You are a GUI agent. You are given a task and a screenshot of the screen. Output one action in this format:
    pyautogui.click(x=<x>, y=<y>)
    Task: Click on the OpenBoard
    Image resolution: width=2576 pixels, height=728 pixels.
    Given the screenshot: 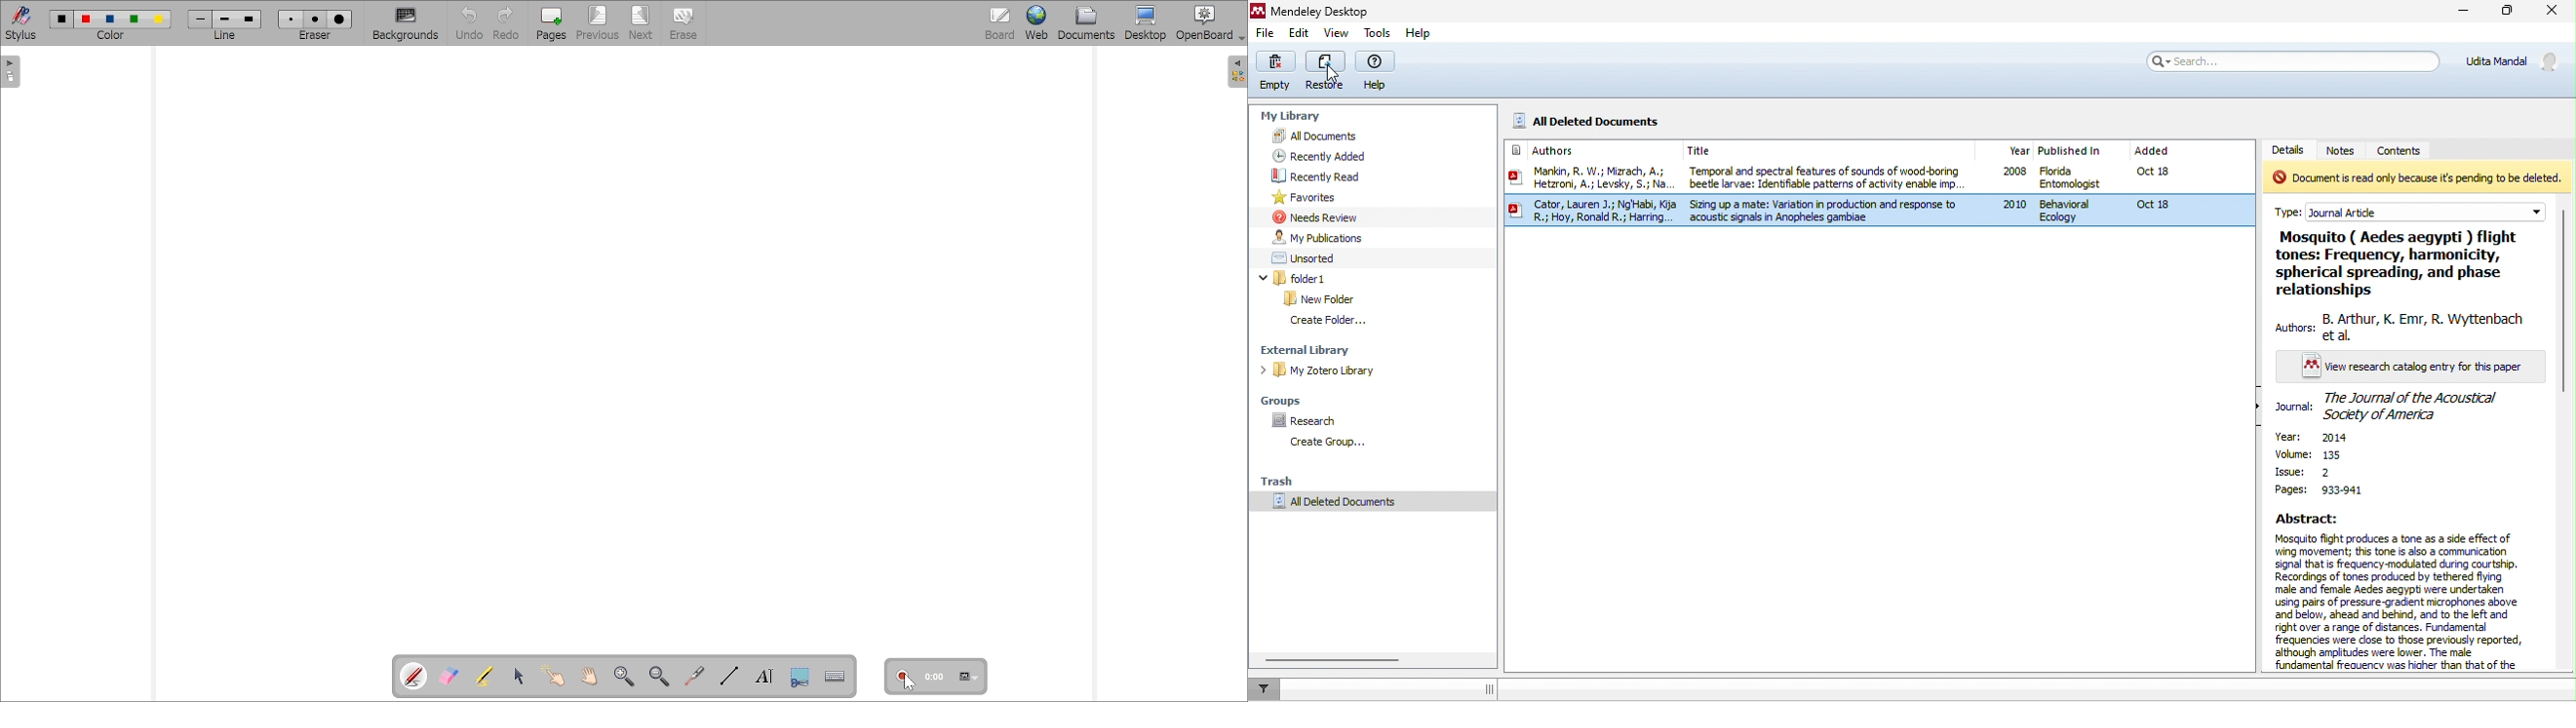 What is the action you would take?
    pyautogui.click(x=1211, y=23)
    